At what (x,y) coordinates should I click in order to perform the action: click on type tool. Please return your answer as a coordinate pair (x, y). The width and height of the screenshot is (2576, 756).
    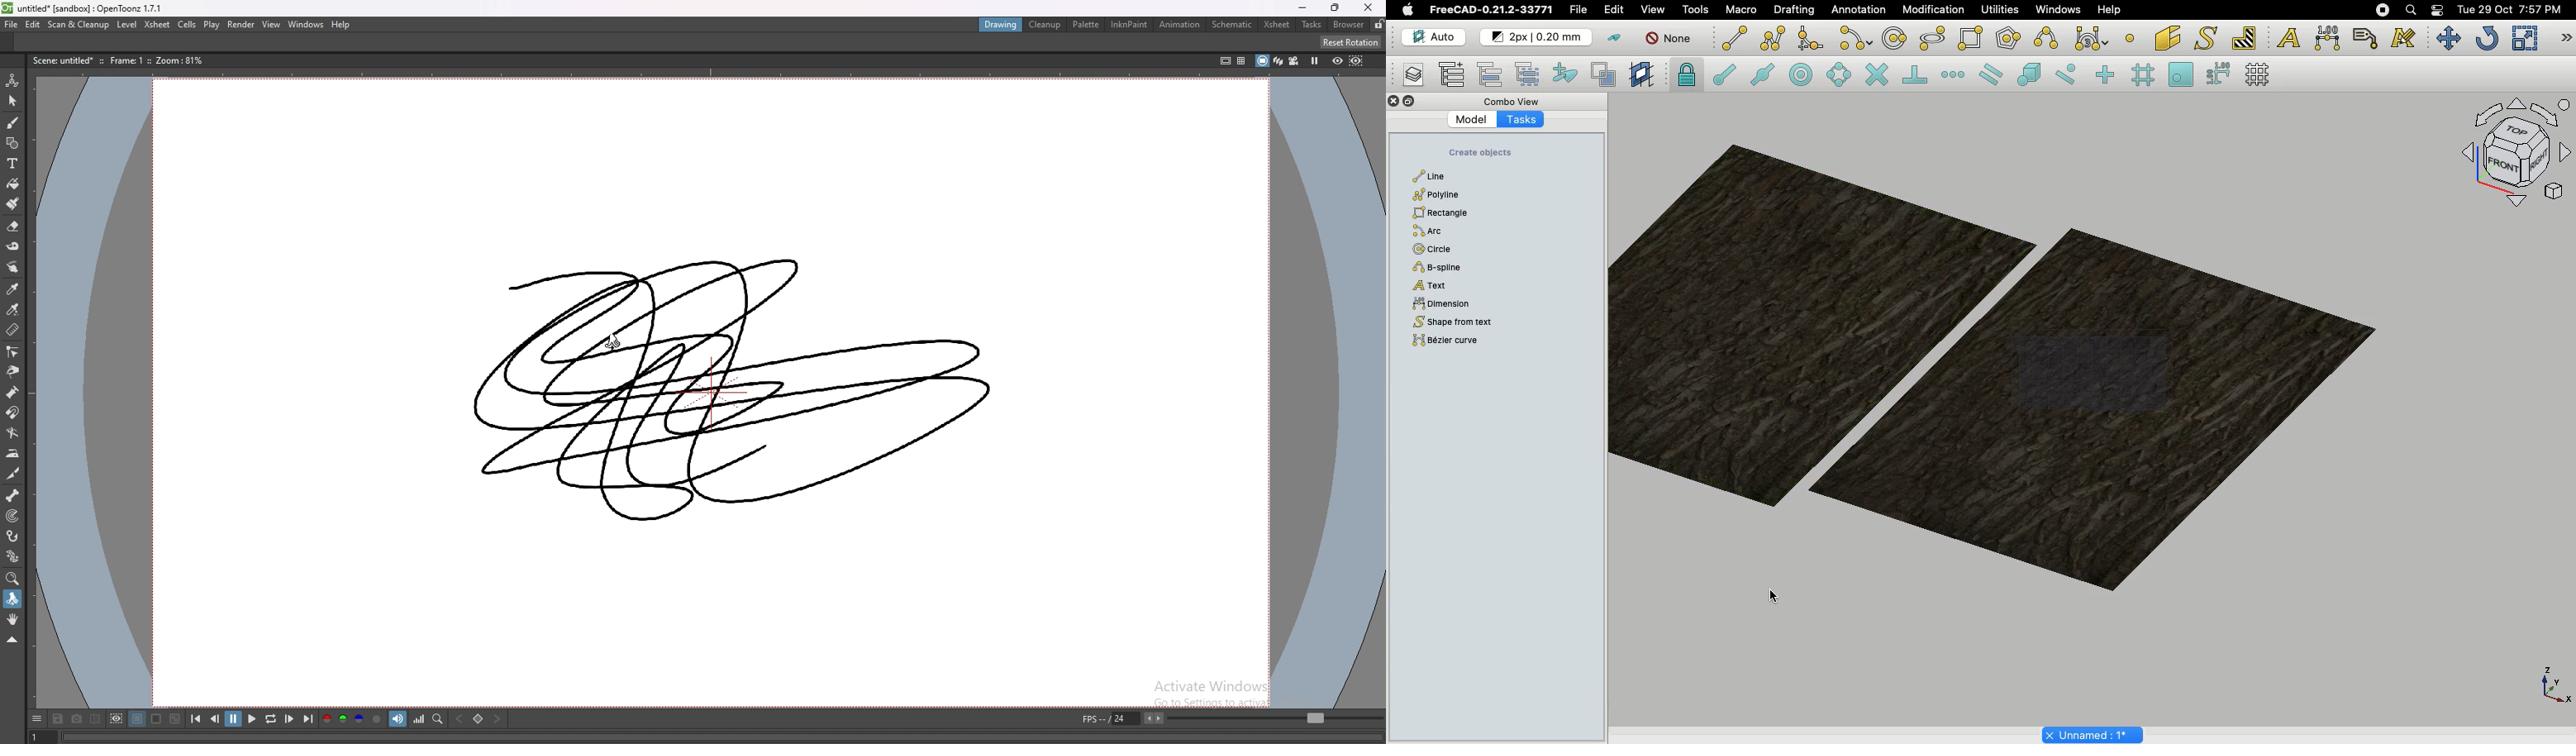
    Looking at the image, I should click on (12, 163).